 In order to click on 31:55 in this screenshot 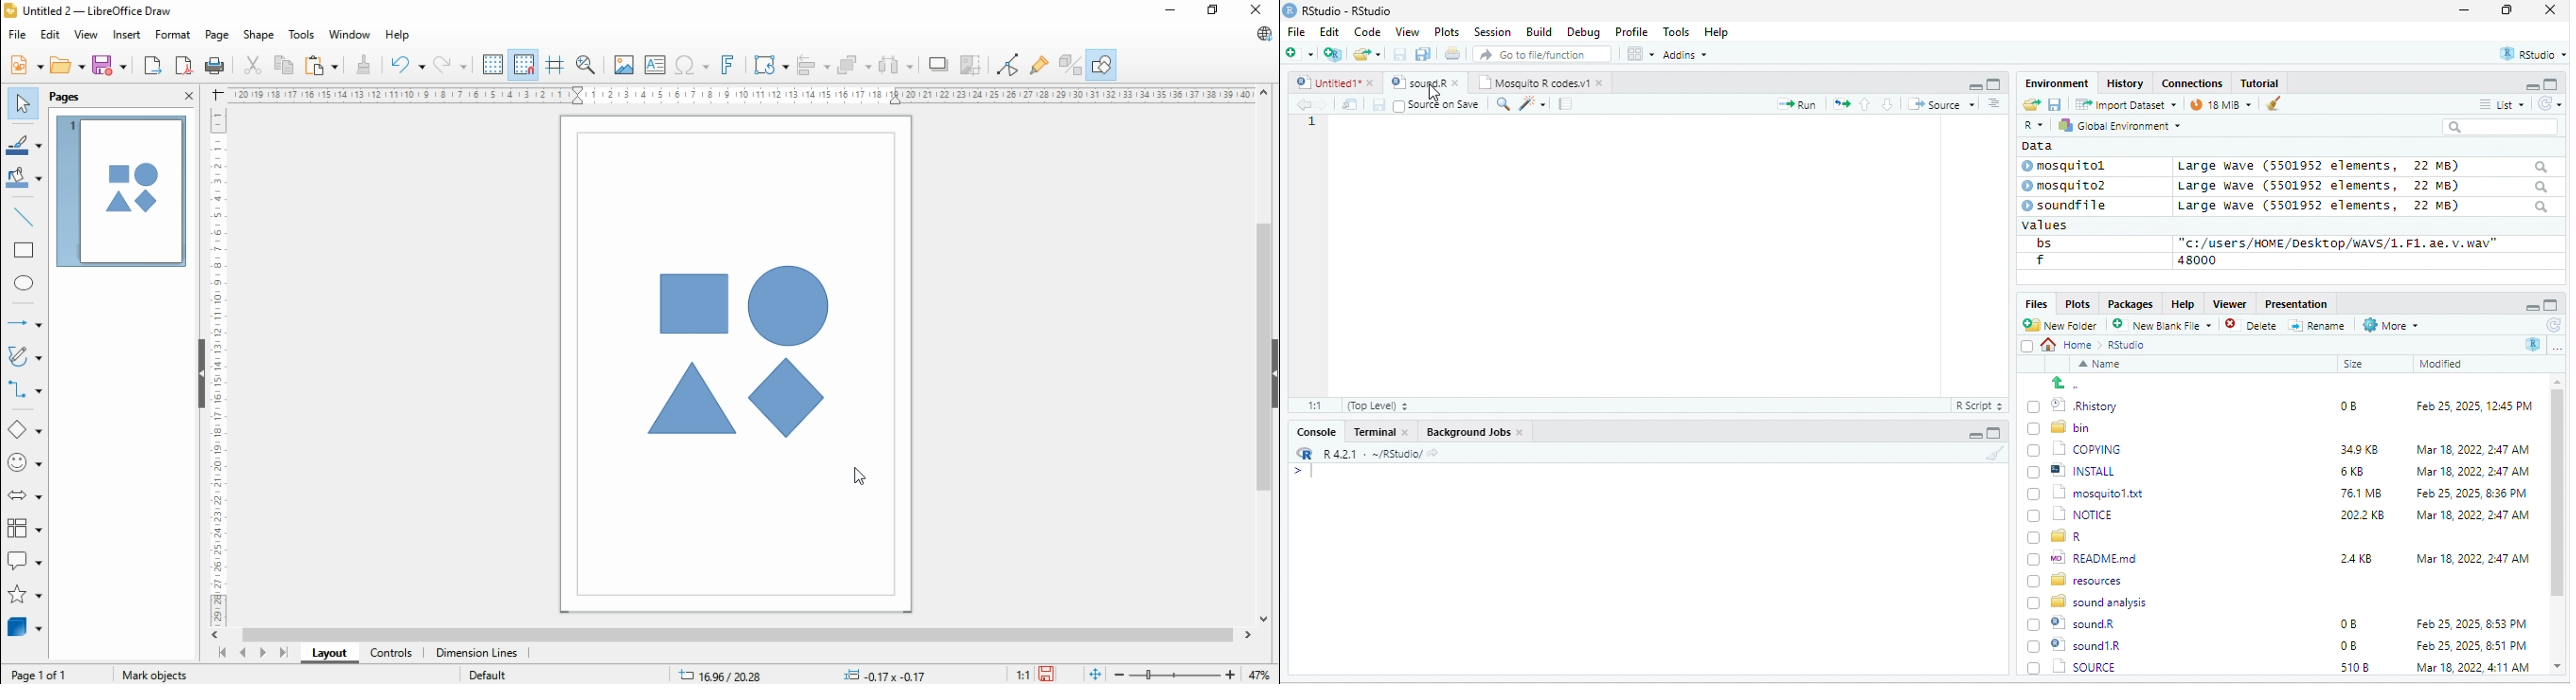, I will do `click(1312, 405)`.